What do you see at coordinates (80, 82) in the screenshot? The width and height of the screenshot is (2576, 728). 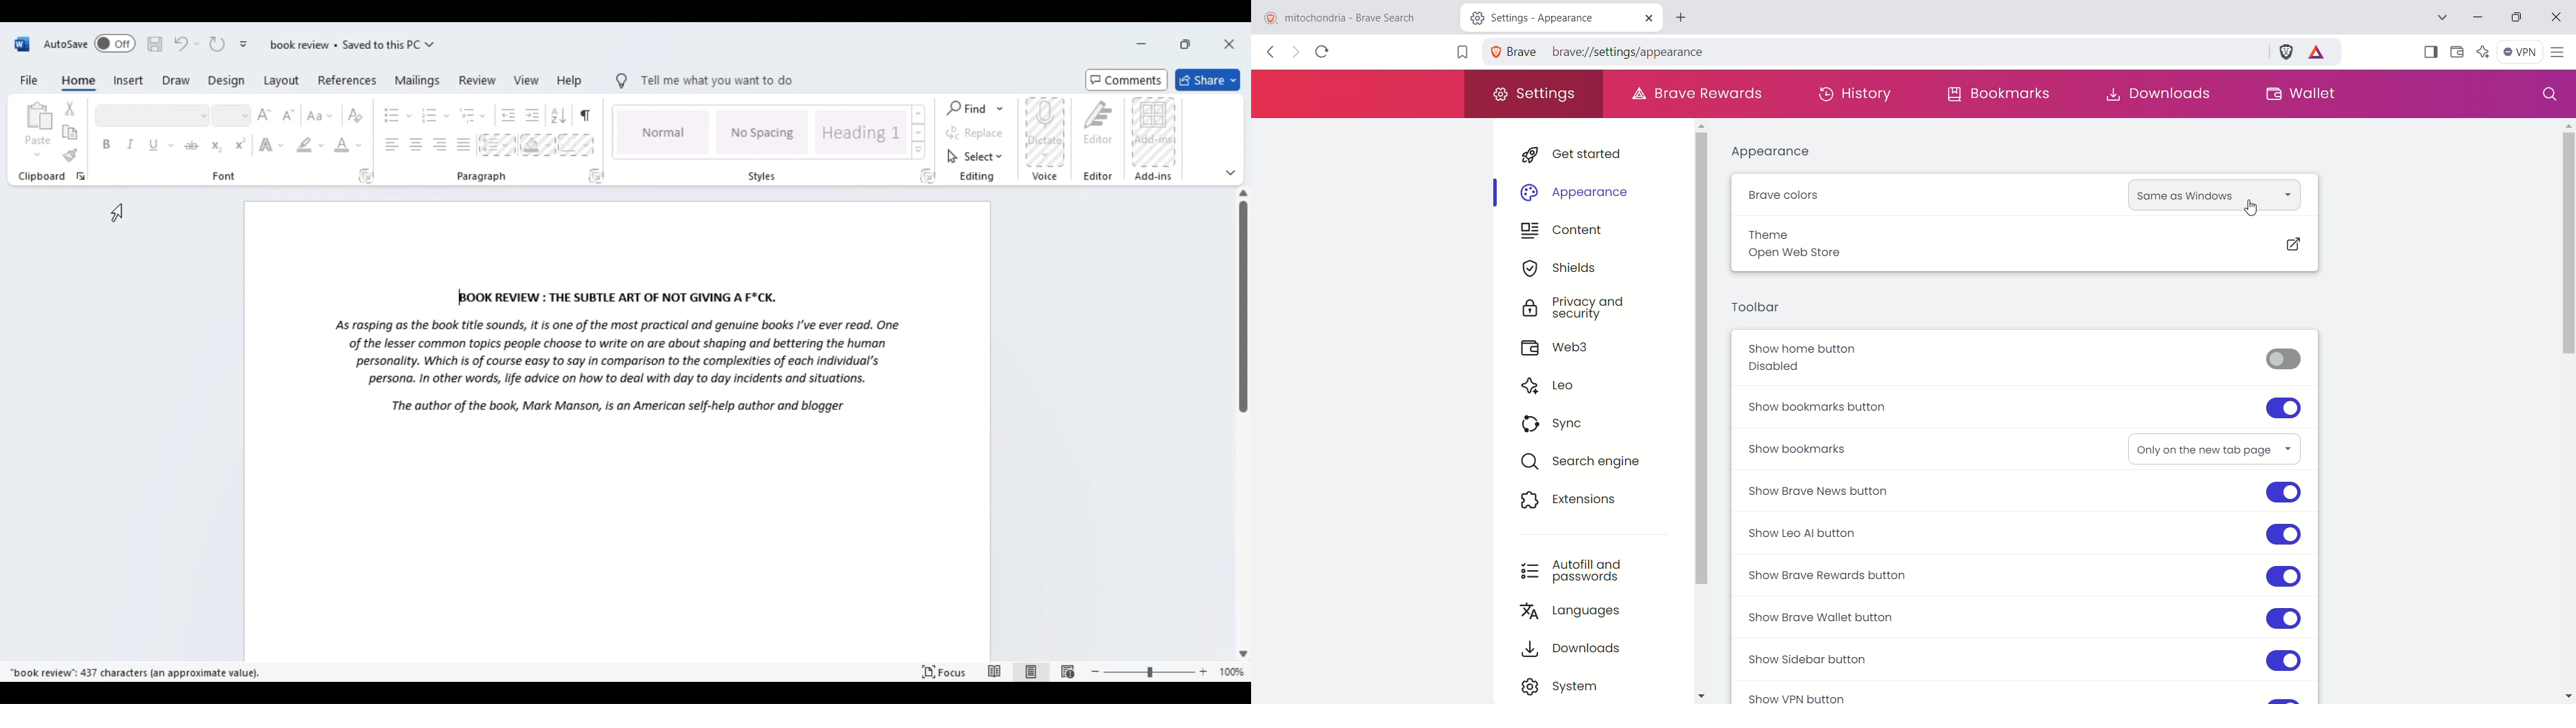 I see `Home` at bounding box center [80, 82].